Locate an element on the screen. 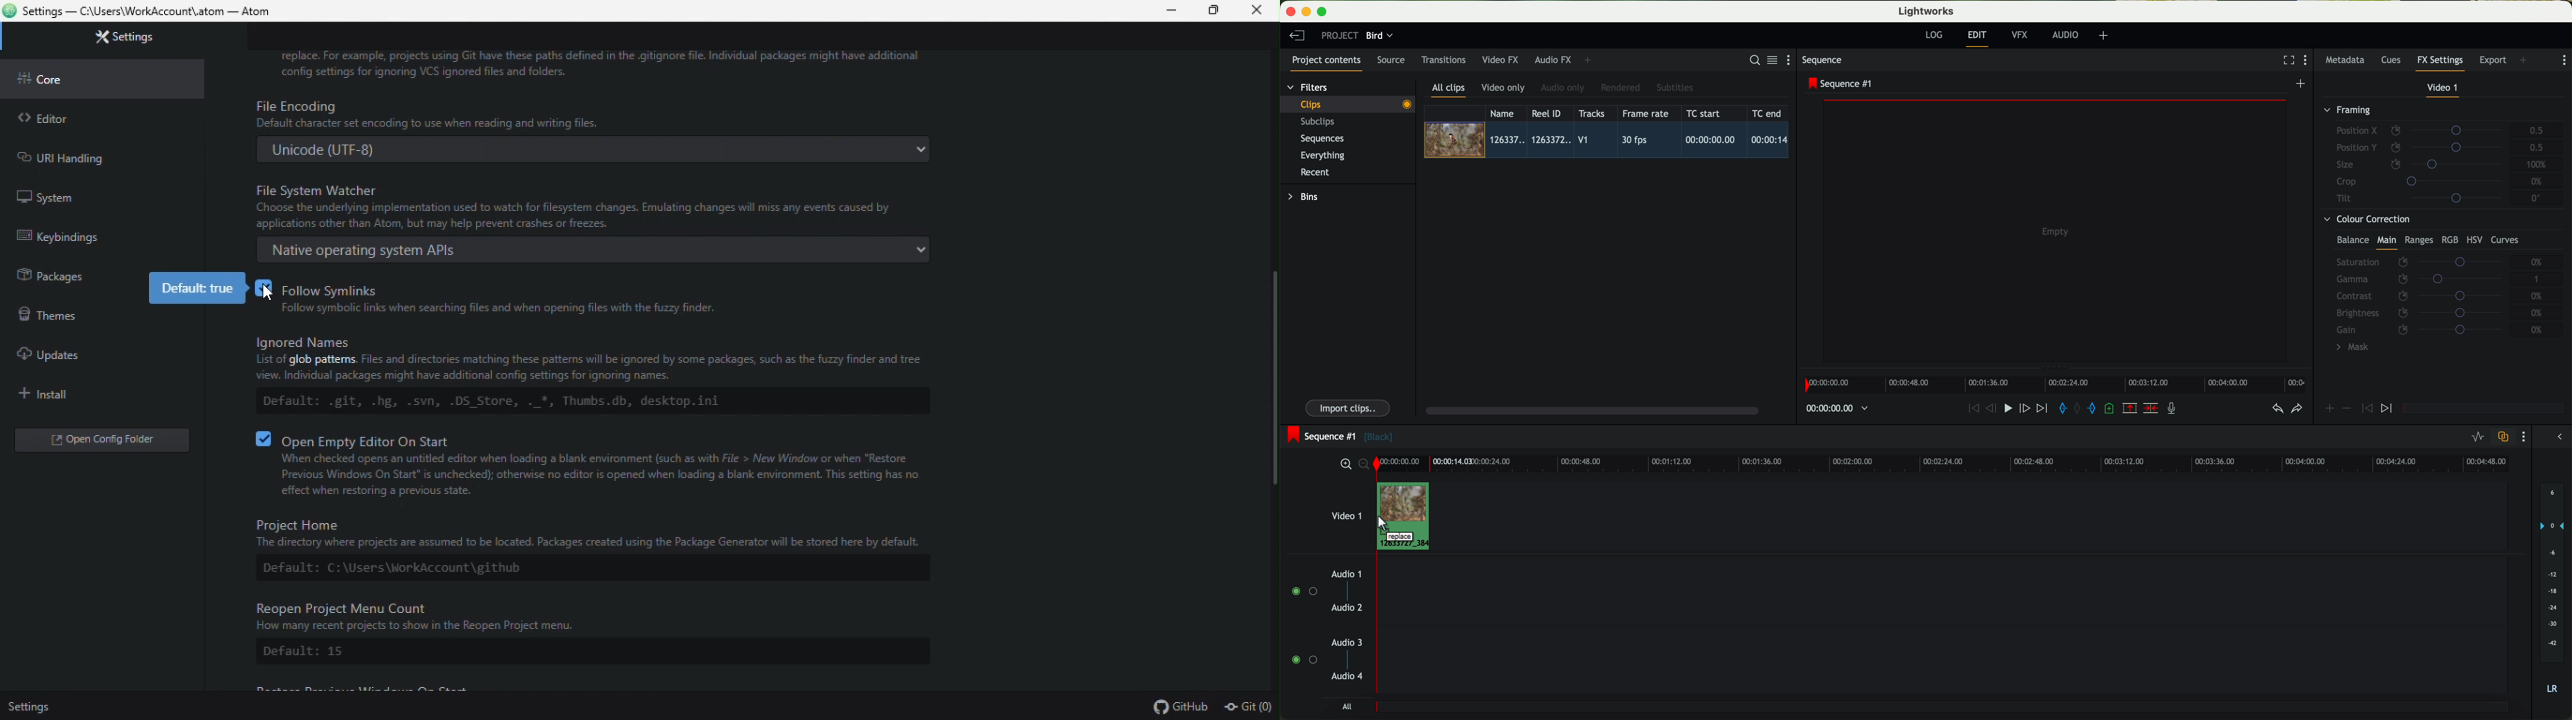 This screenshot has width=2576, height=728. scroll bar is located at coordinates (1591, 410).